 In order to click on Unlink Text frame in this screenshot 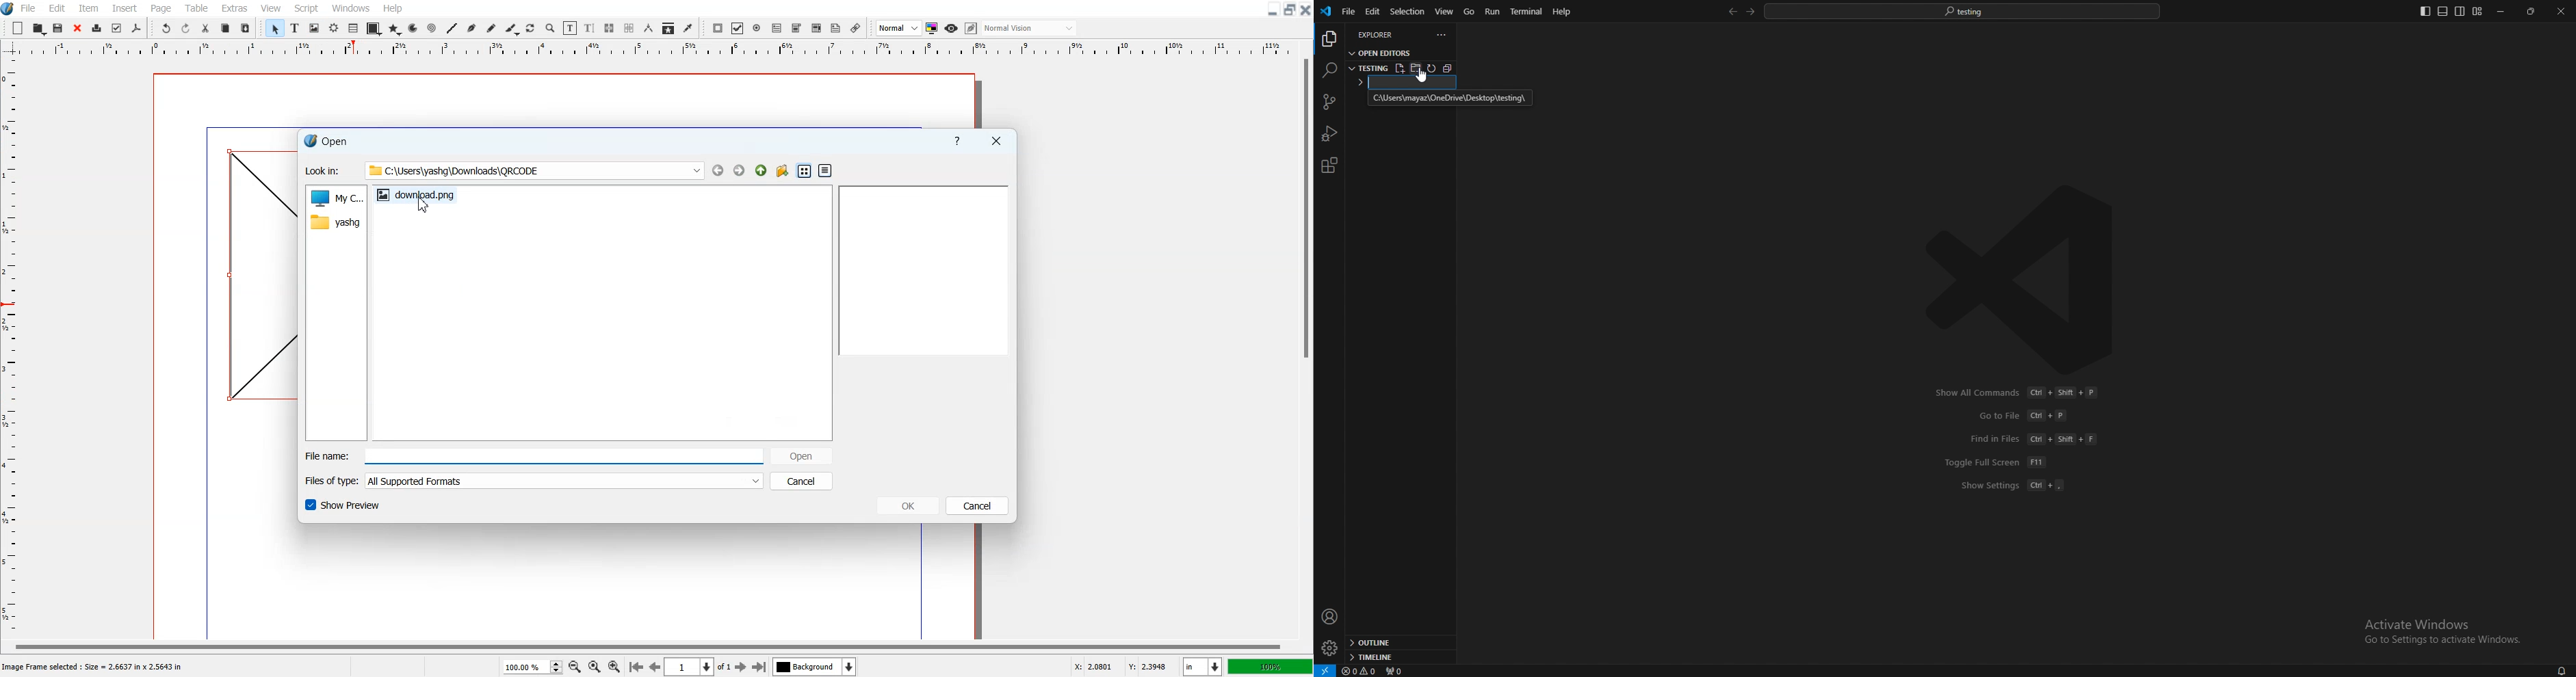, I will do `click(629, 28)`.